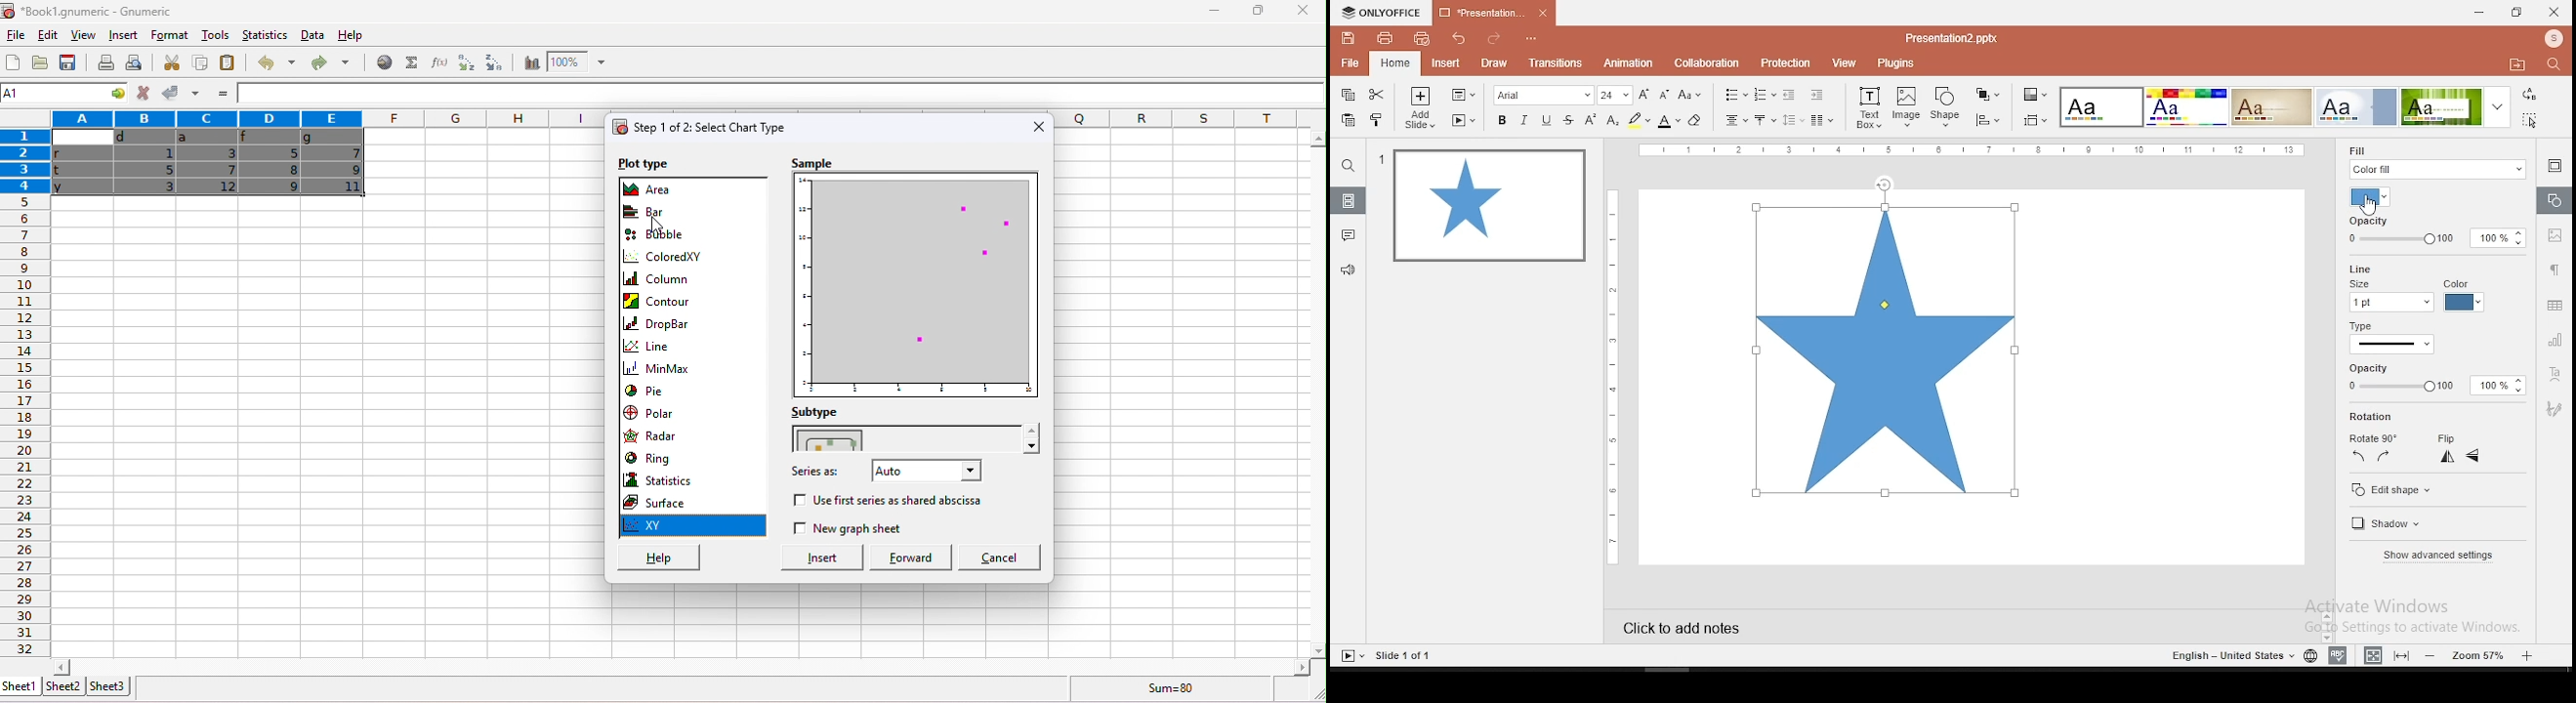  I want to click on view, so click(83, 35).